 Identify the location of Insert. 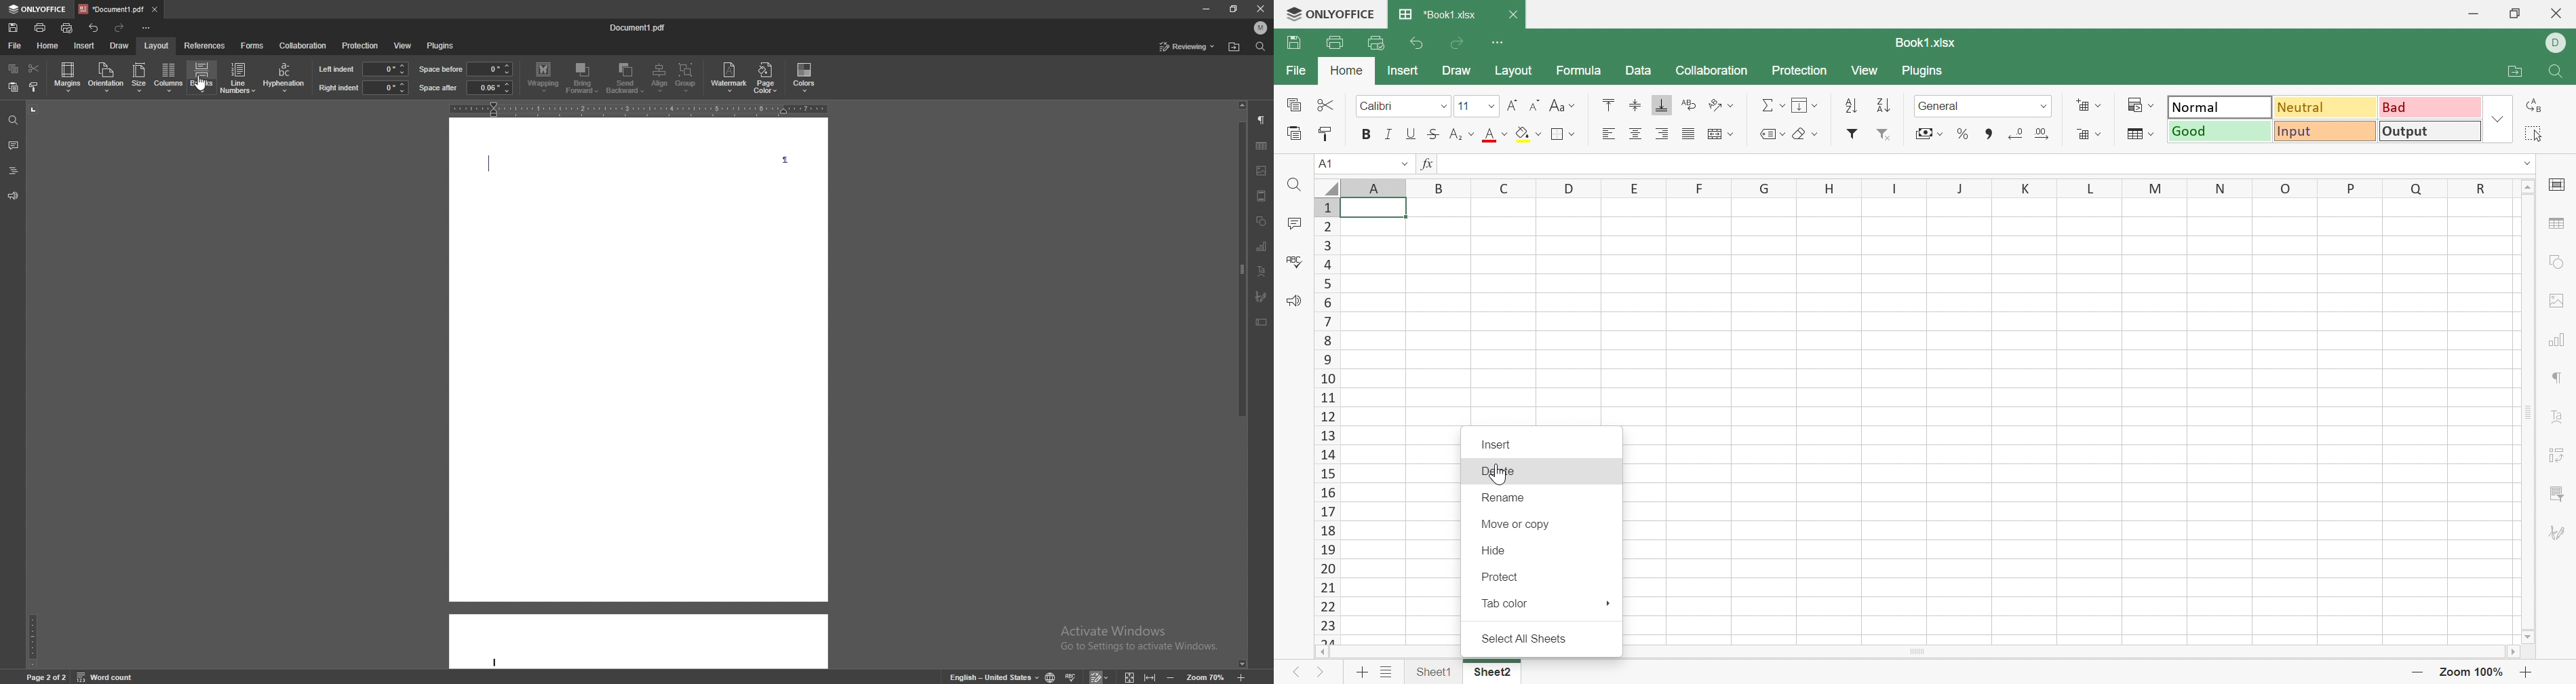
(1402, 69).